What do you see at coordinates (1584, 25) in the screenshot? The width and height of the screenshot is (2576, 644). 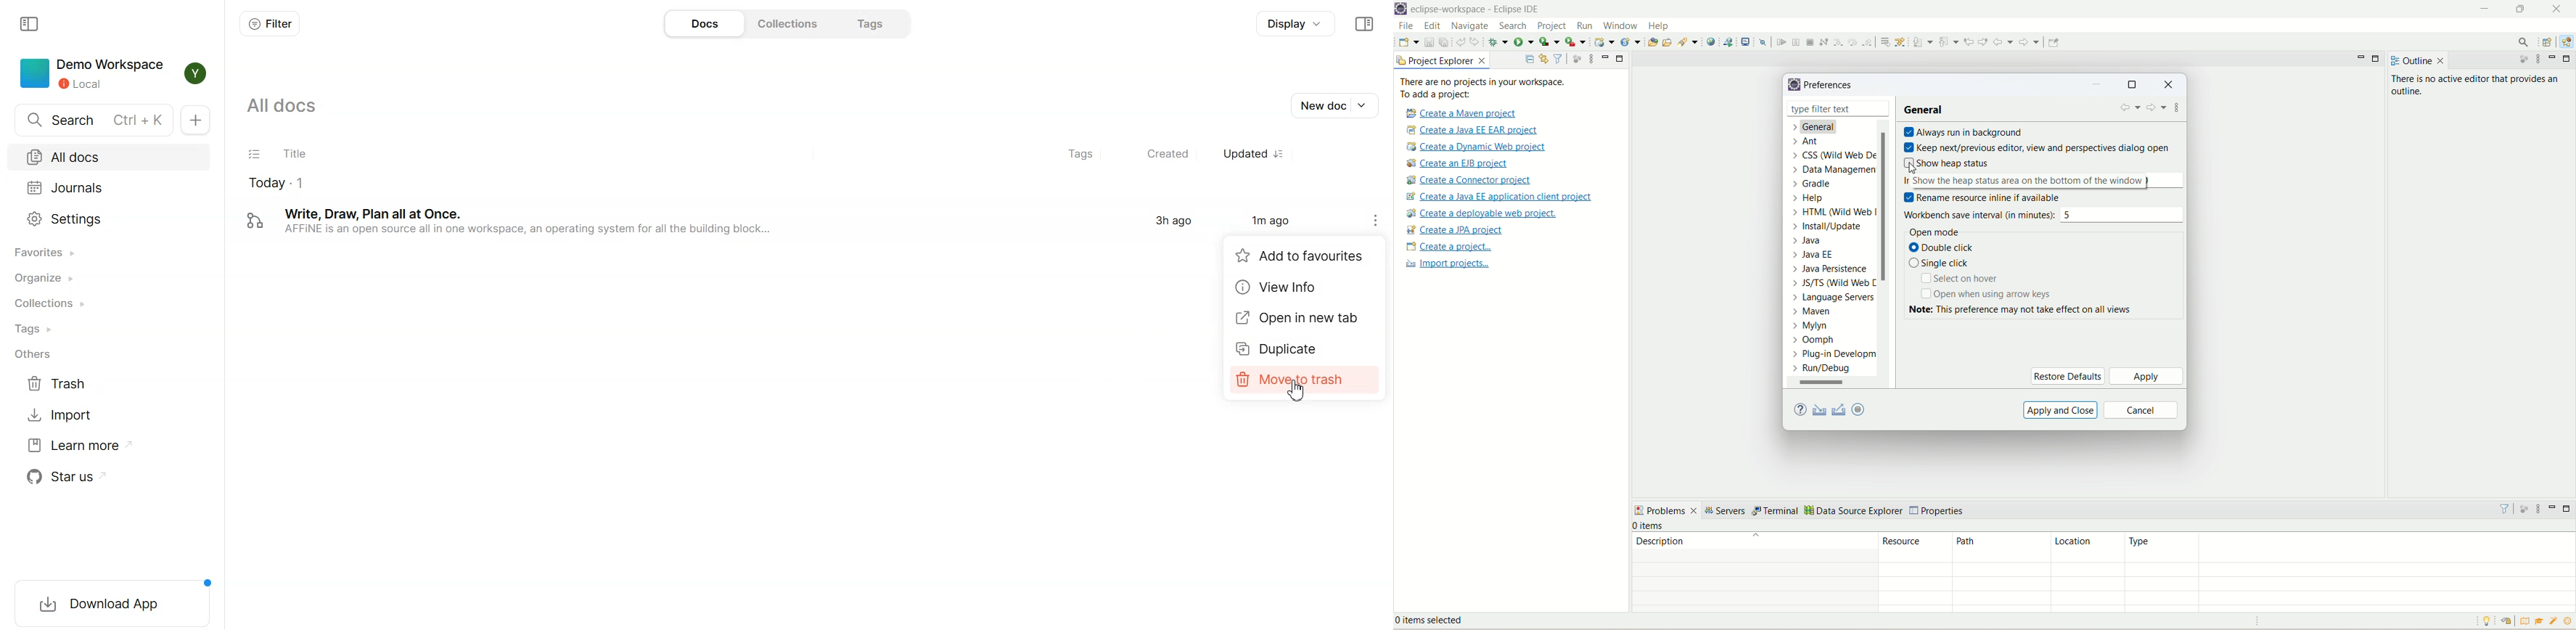 I see `run` at bounding box center [1584, 25].